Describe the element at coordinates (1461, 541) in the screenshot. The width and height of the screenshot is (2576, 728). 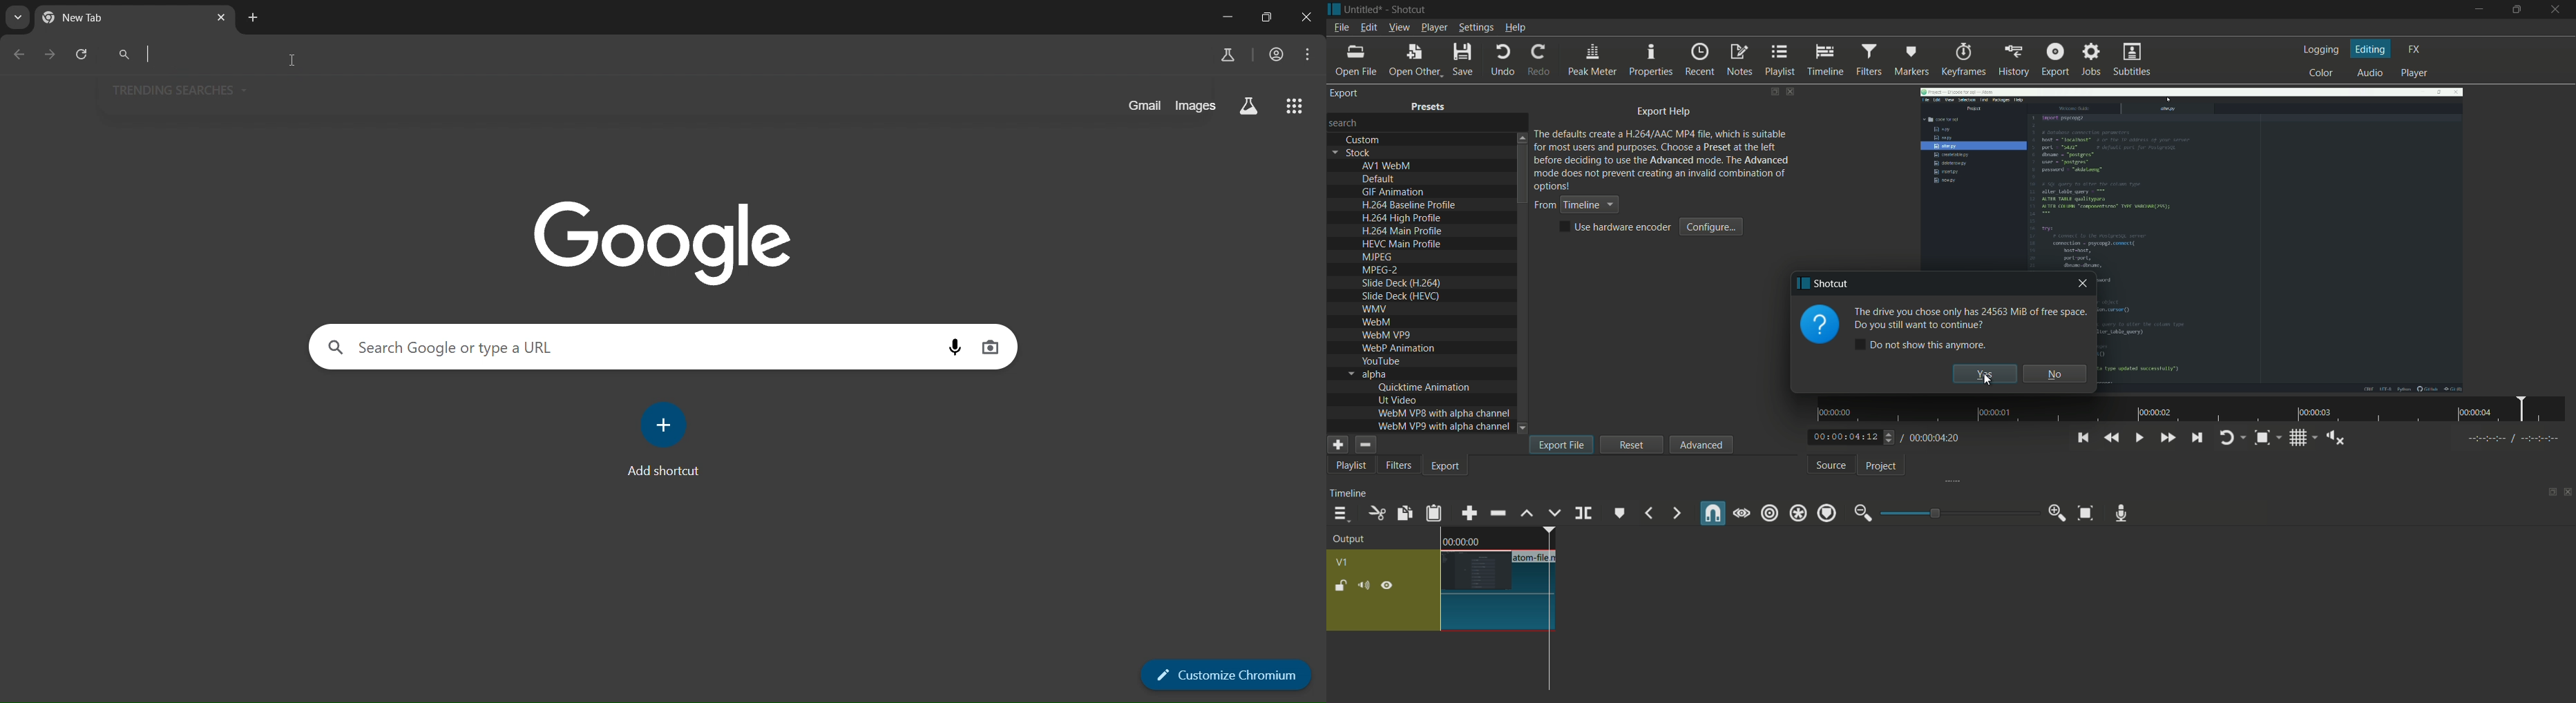
I see `time` at that location.